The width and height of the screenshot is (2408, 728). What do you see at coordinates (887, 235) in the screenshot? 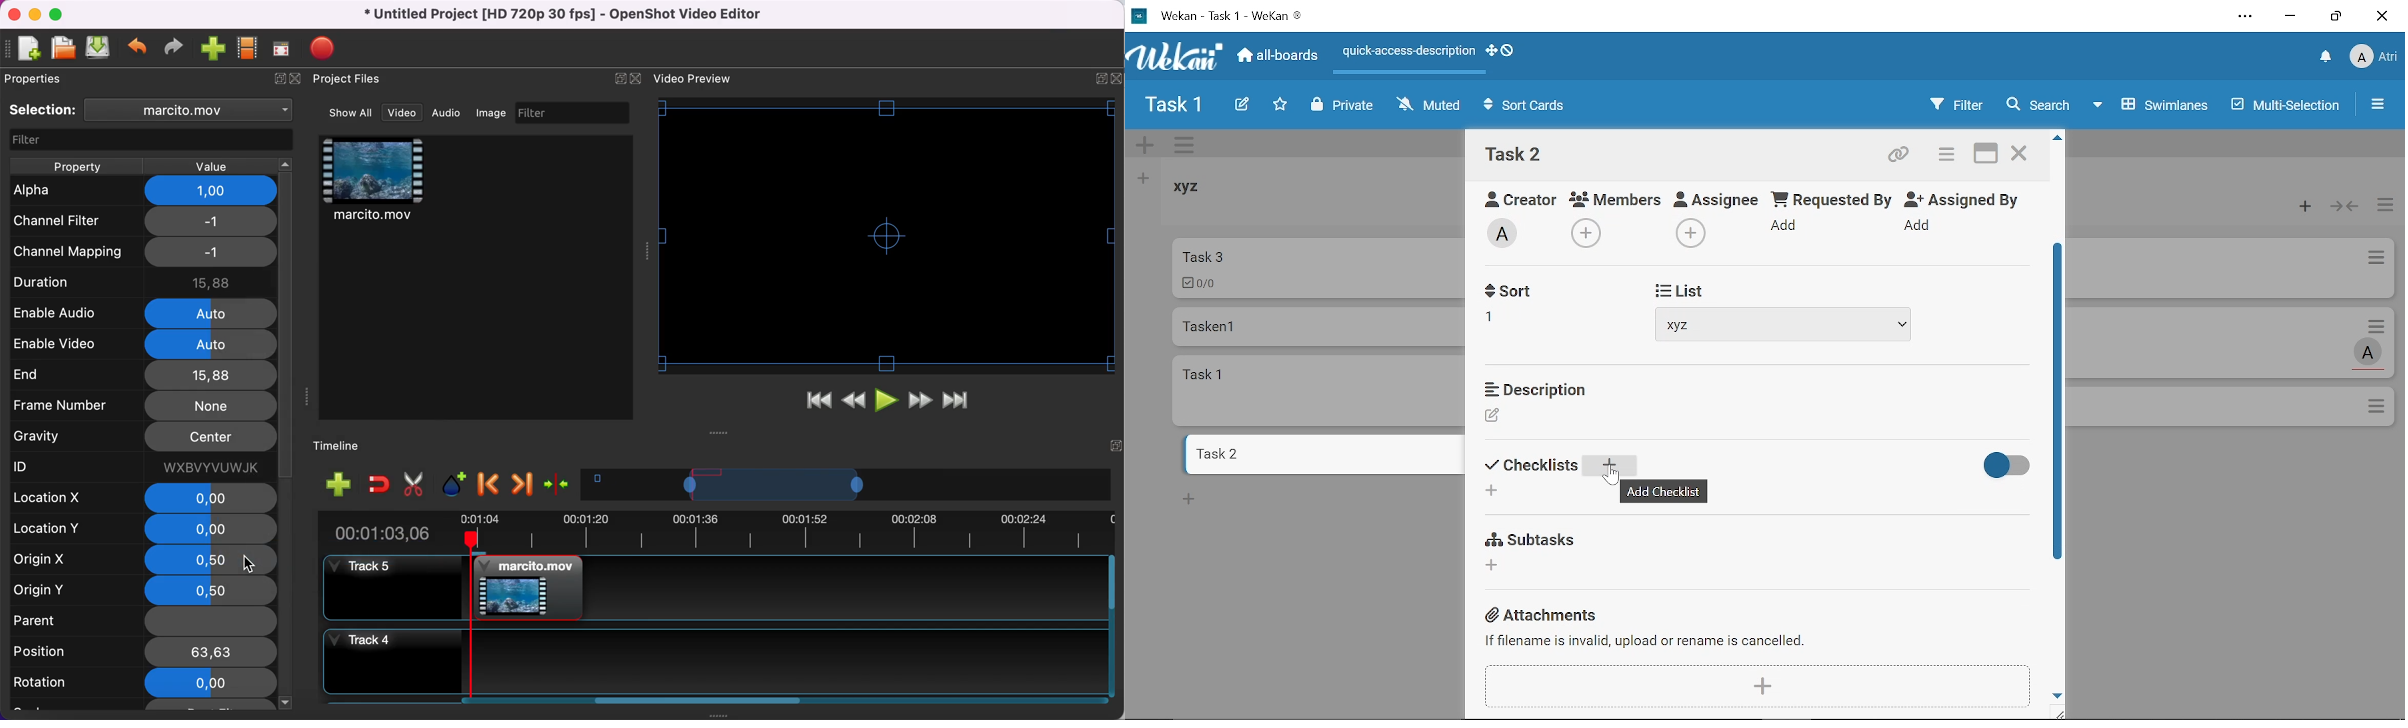
I see `Video preview` at bounding box center [887, 235].